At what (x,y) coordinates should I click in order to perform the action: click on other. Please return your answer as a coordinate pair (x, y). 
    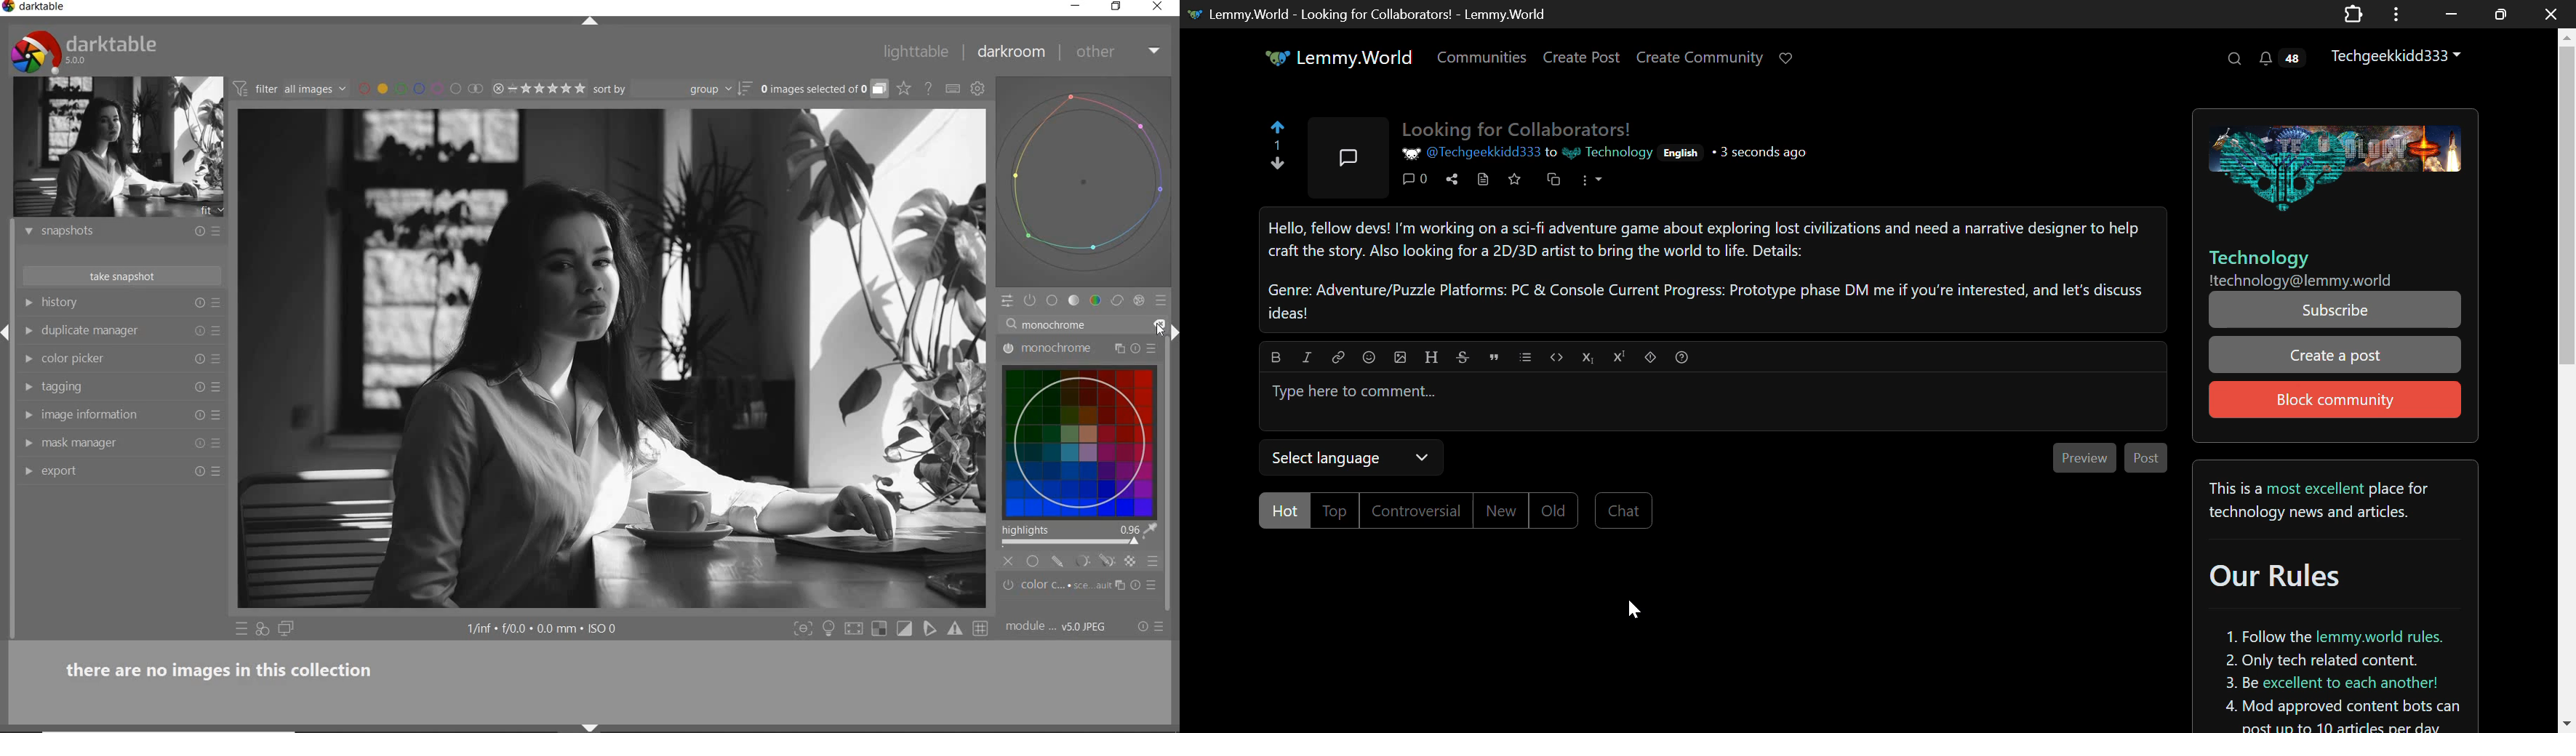
    Looking at the image, I should click on (1120, 51).